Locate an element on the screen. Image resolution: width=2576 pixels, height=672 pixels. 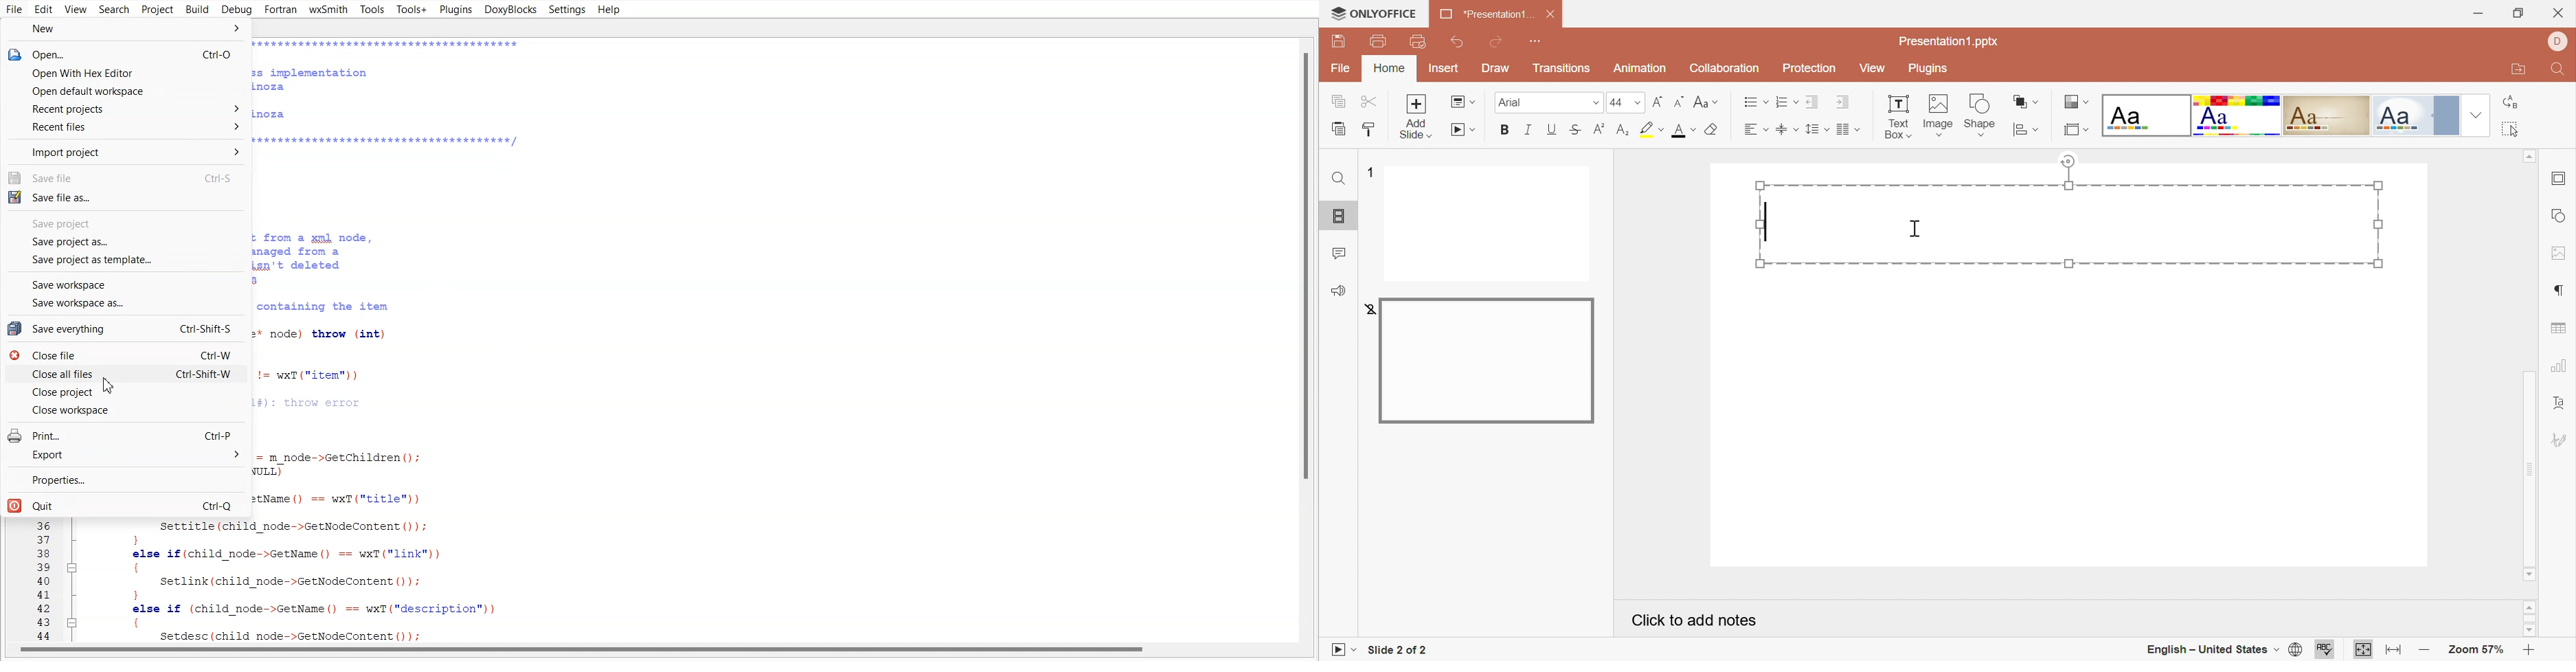
Horizontal align is located at coordinates (1757, 129).